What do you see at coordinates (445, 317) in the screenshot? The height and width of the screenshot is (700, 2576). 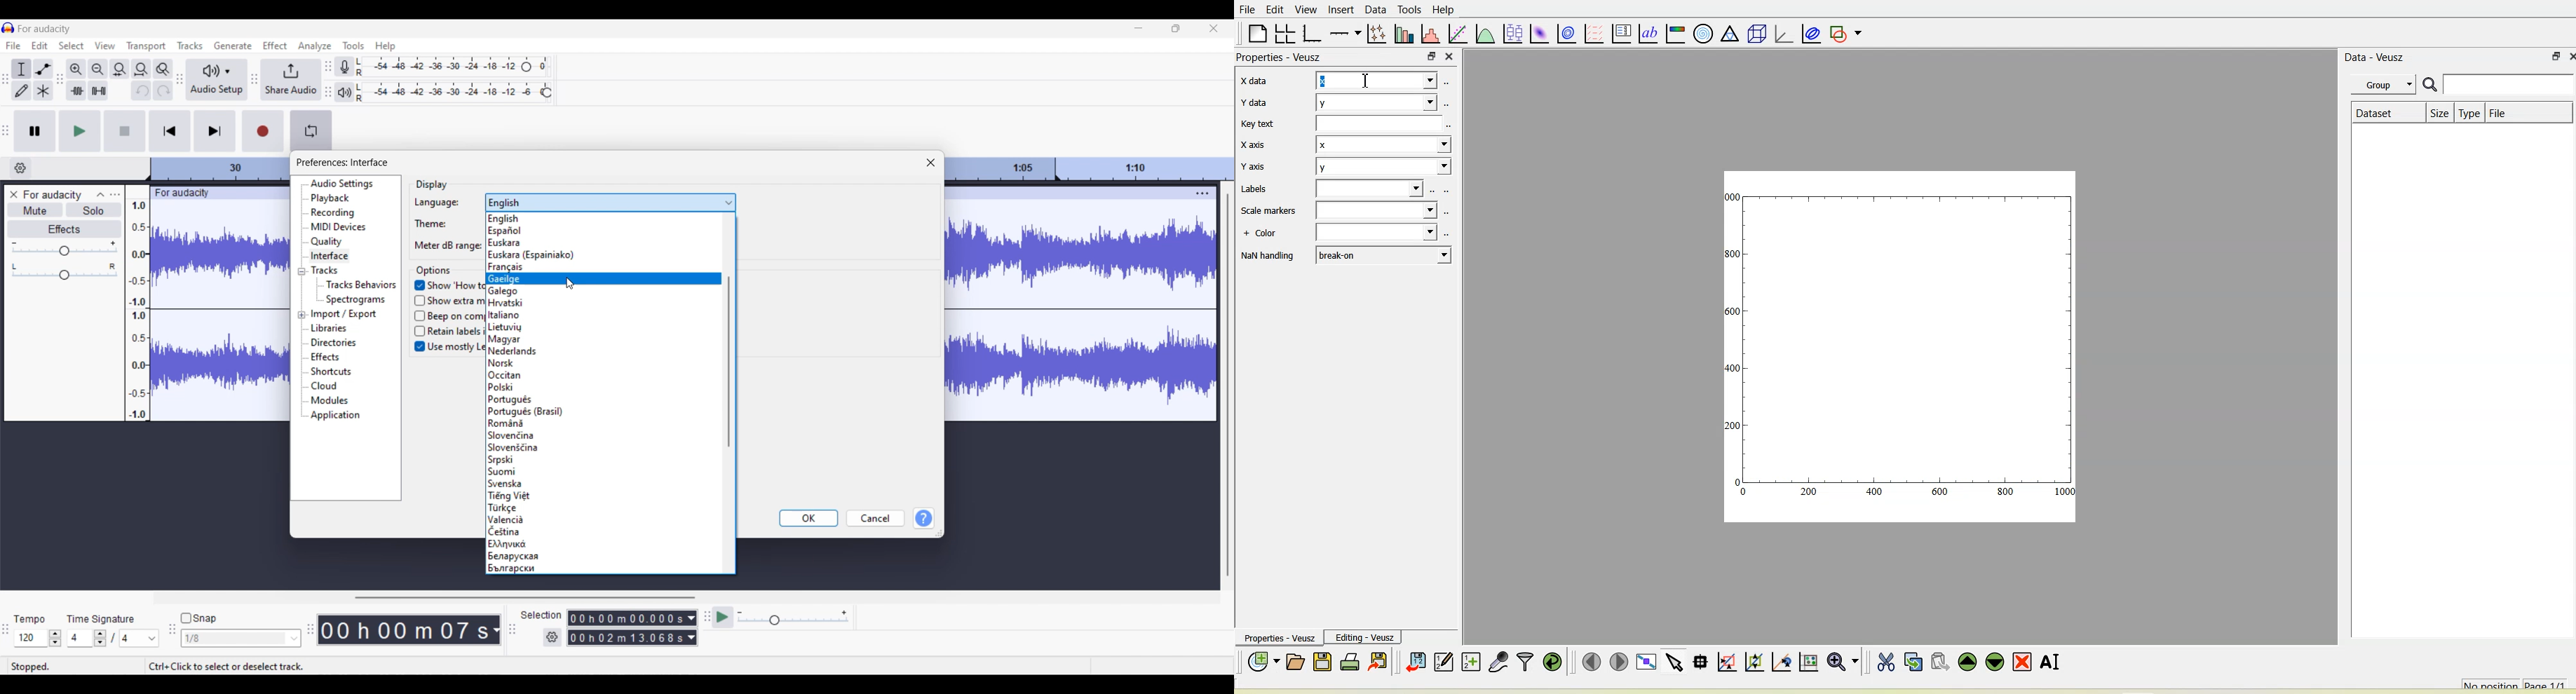 I see `Beep on completion of longer activities` at bounding box center [445, 317].